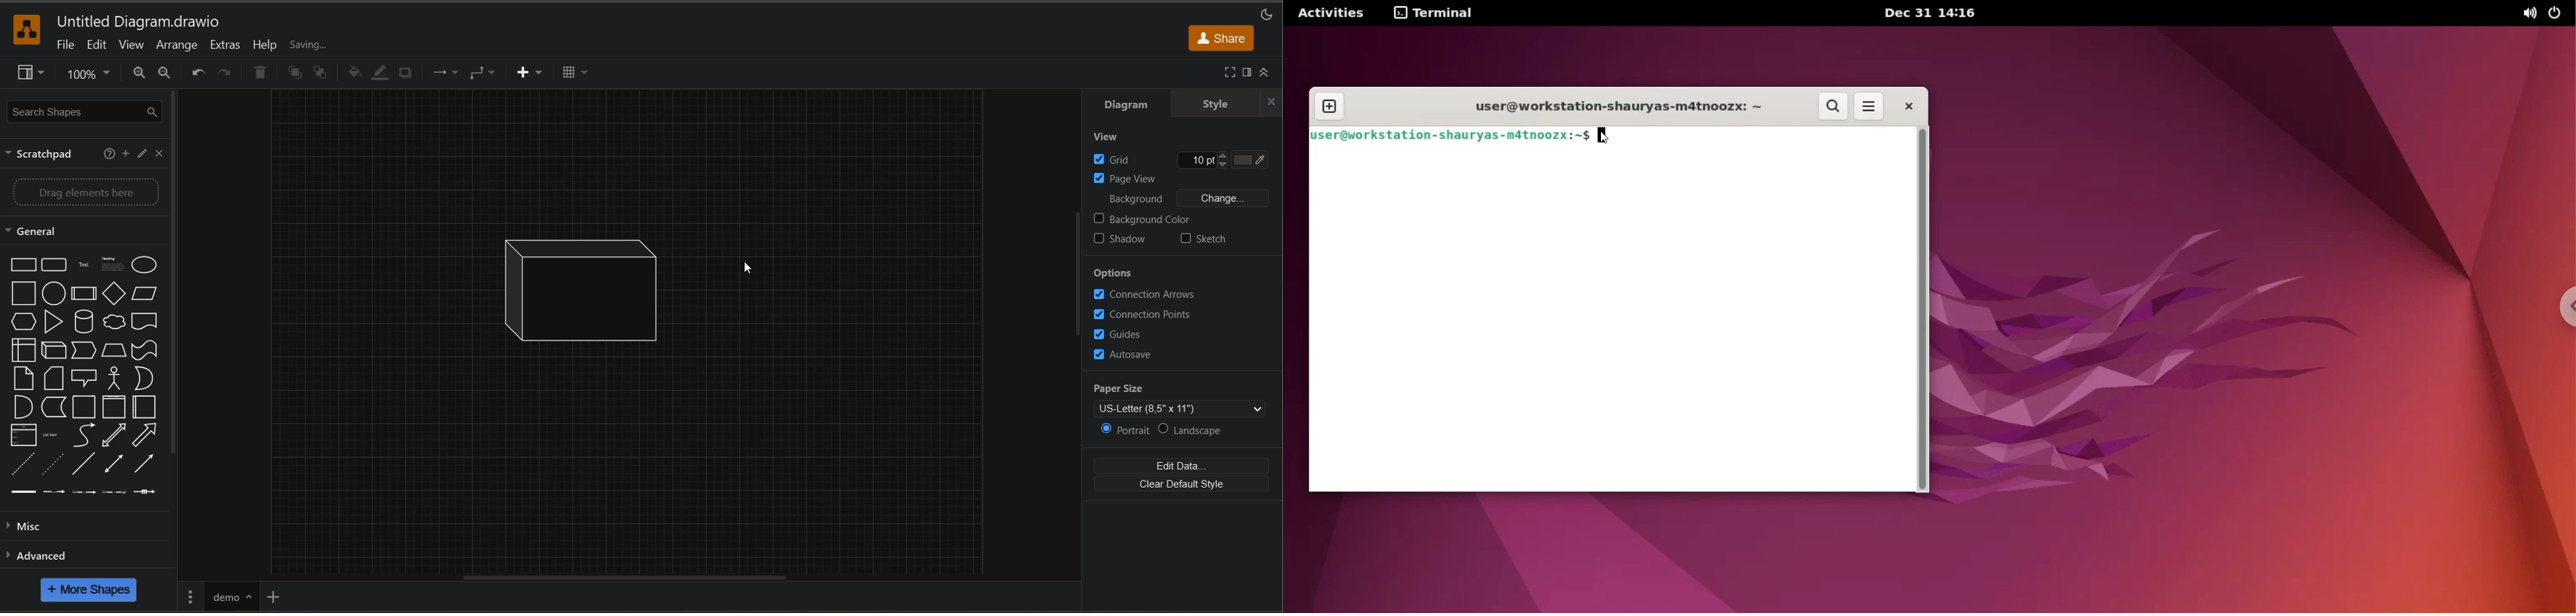 Image resolution: width=2576 pixels, height=616 pixels. Describe the element at coordinates (1613, 109) in the screenshot. I see `user@workstation-shauryas-m4tnoozx:~` at that location.